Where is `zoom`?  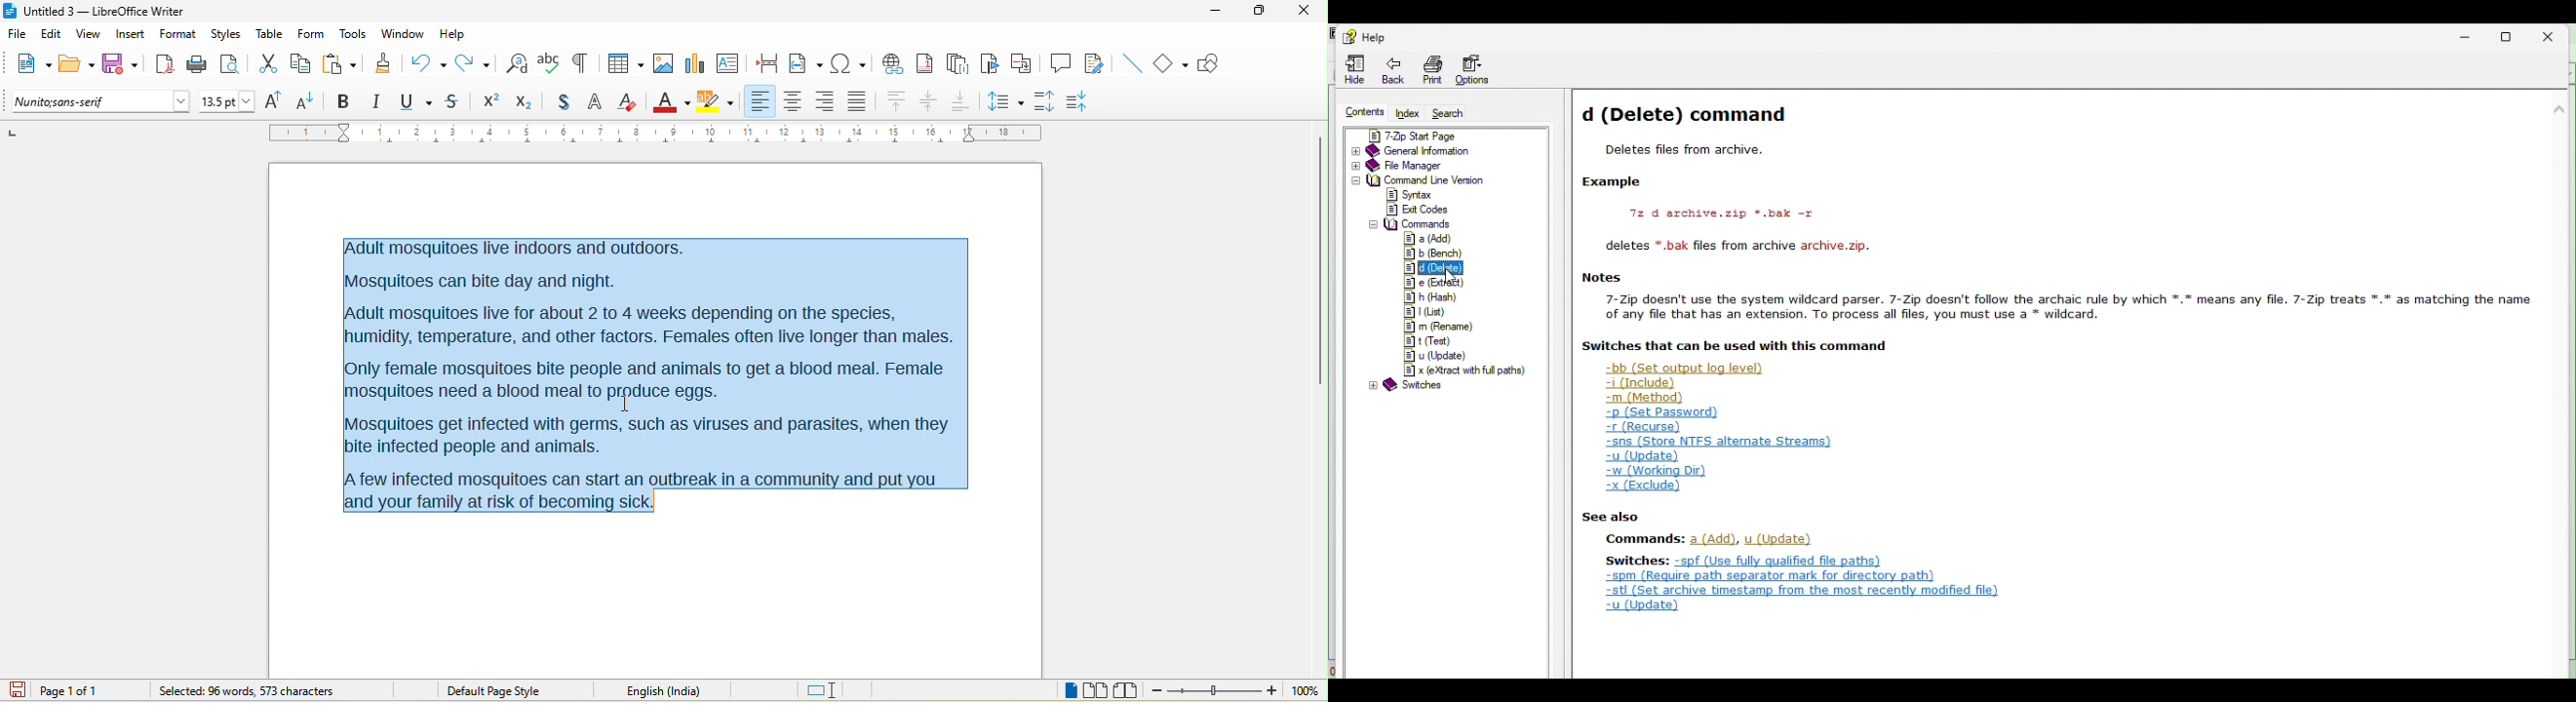 zoom is located at coordinates (1237, 691).